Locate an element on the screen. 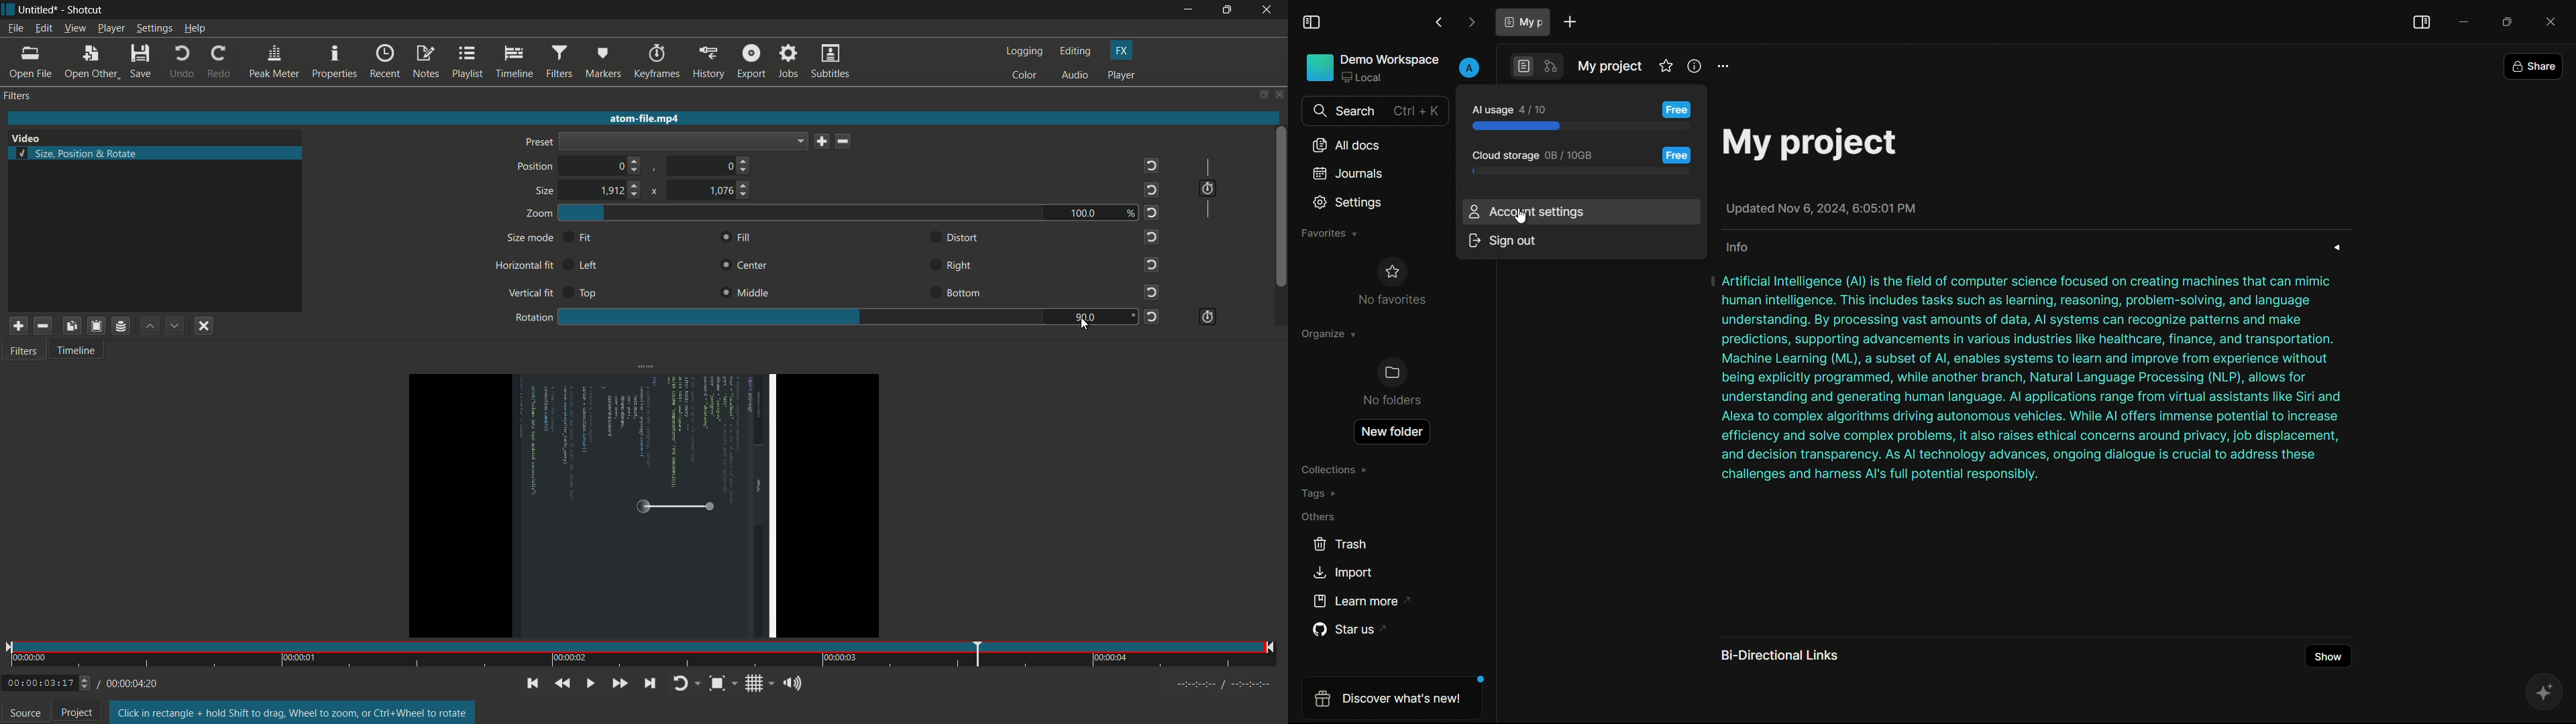  horizontal fit is located at coordinates (525, 266).